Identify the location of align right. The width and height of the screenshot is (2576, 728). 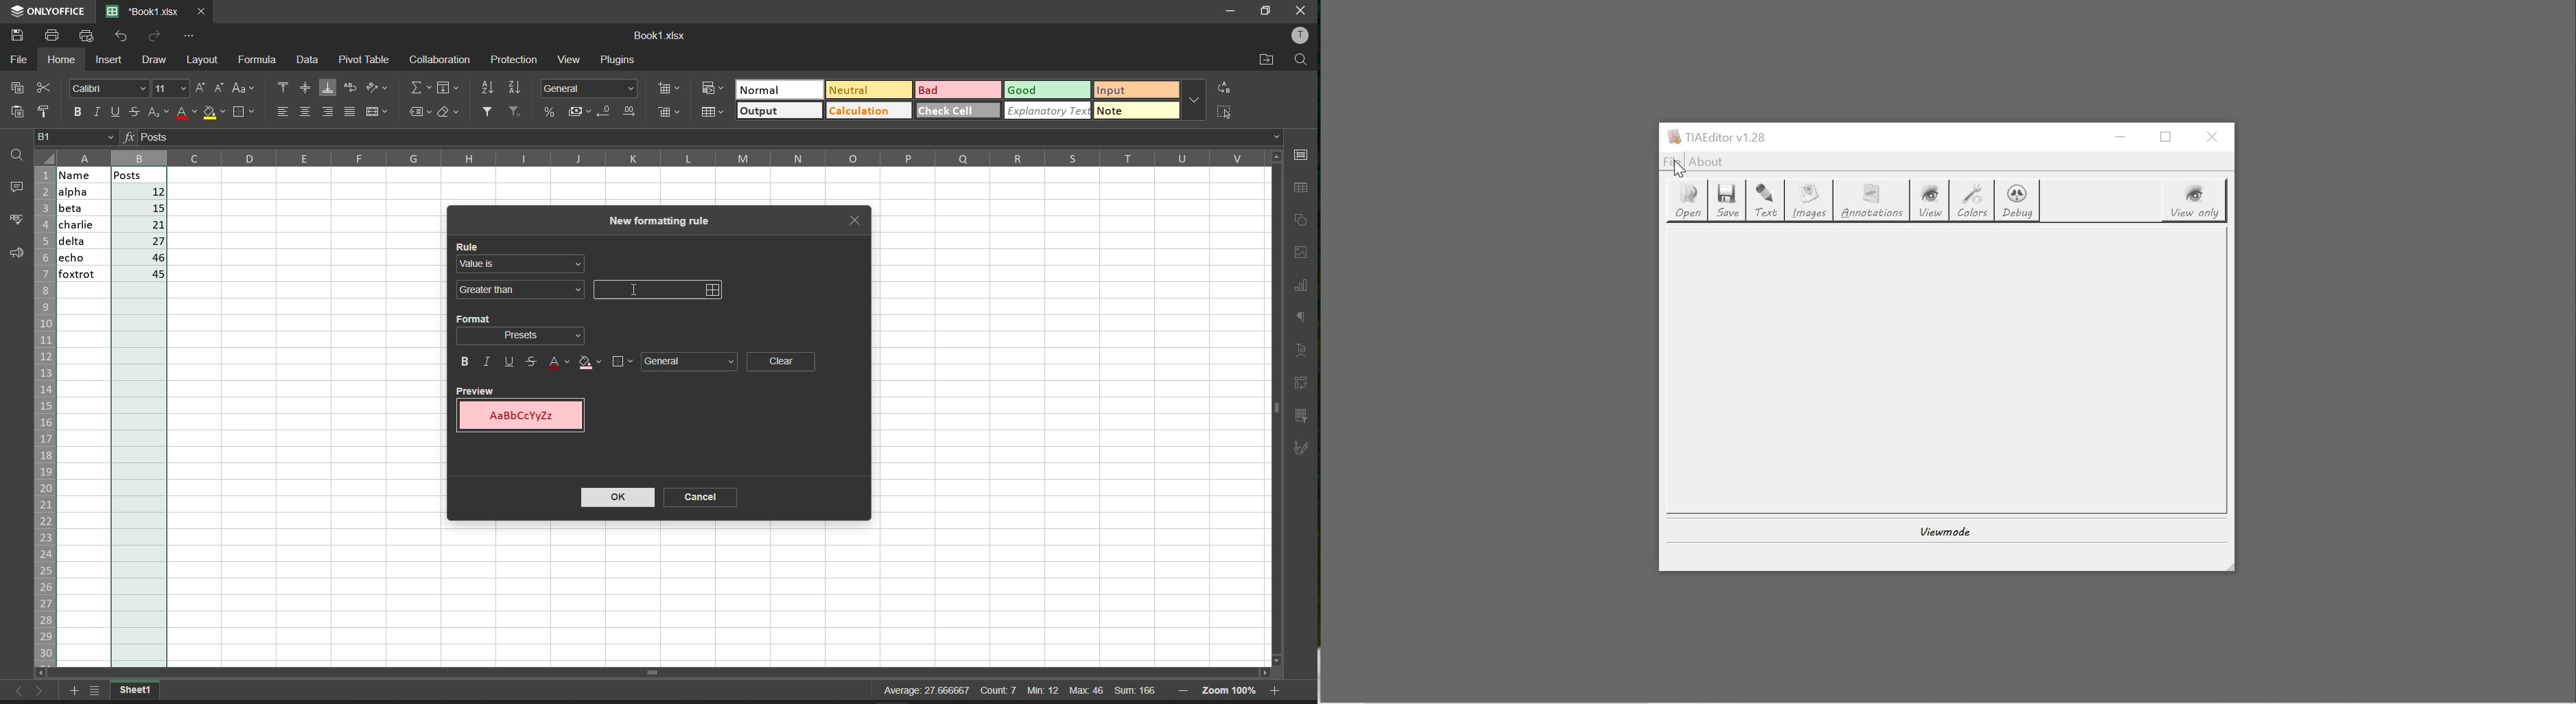
(329, 113).